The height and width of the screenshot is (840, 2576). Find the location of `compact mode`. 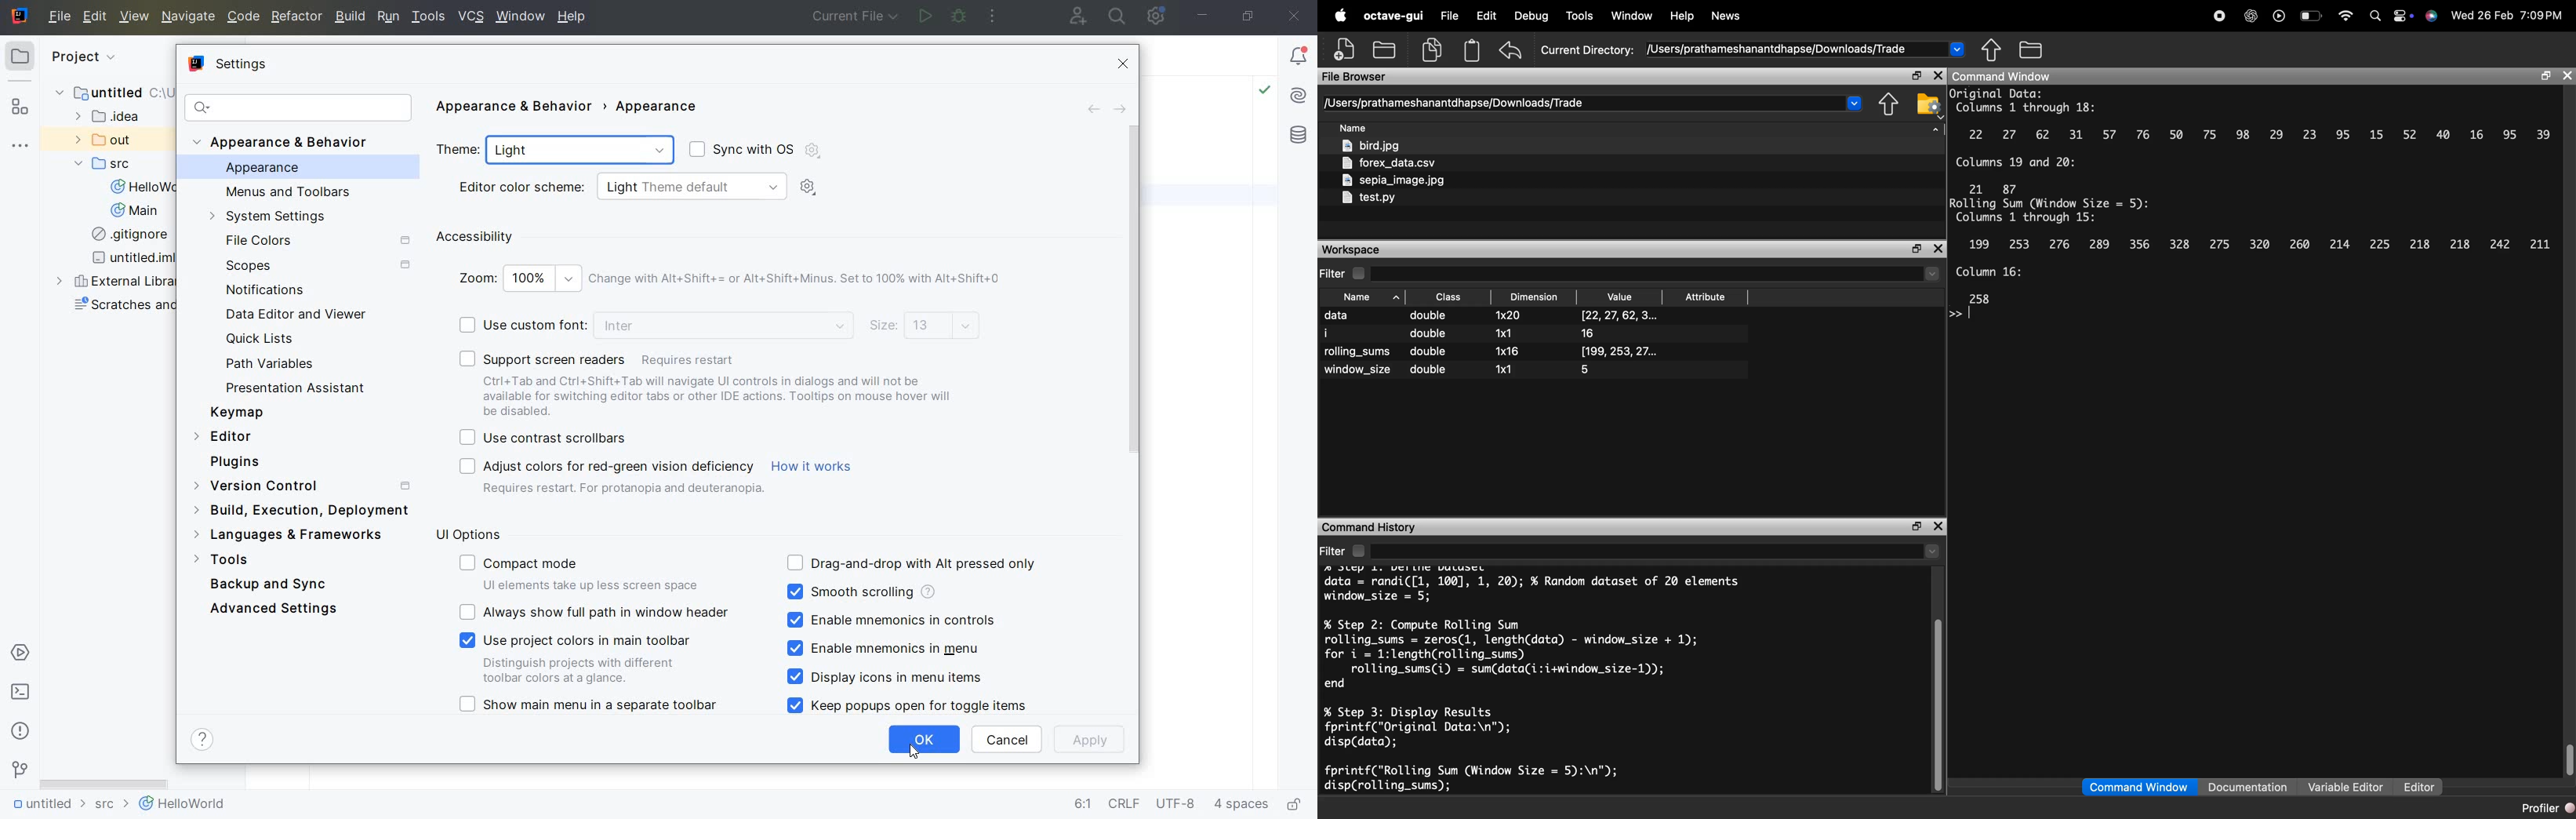

compact mode is located at coordinates (583, 571).